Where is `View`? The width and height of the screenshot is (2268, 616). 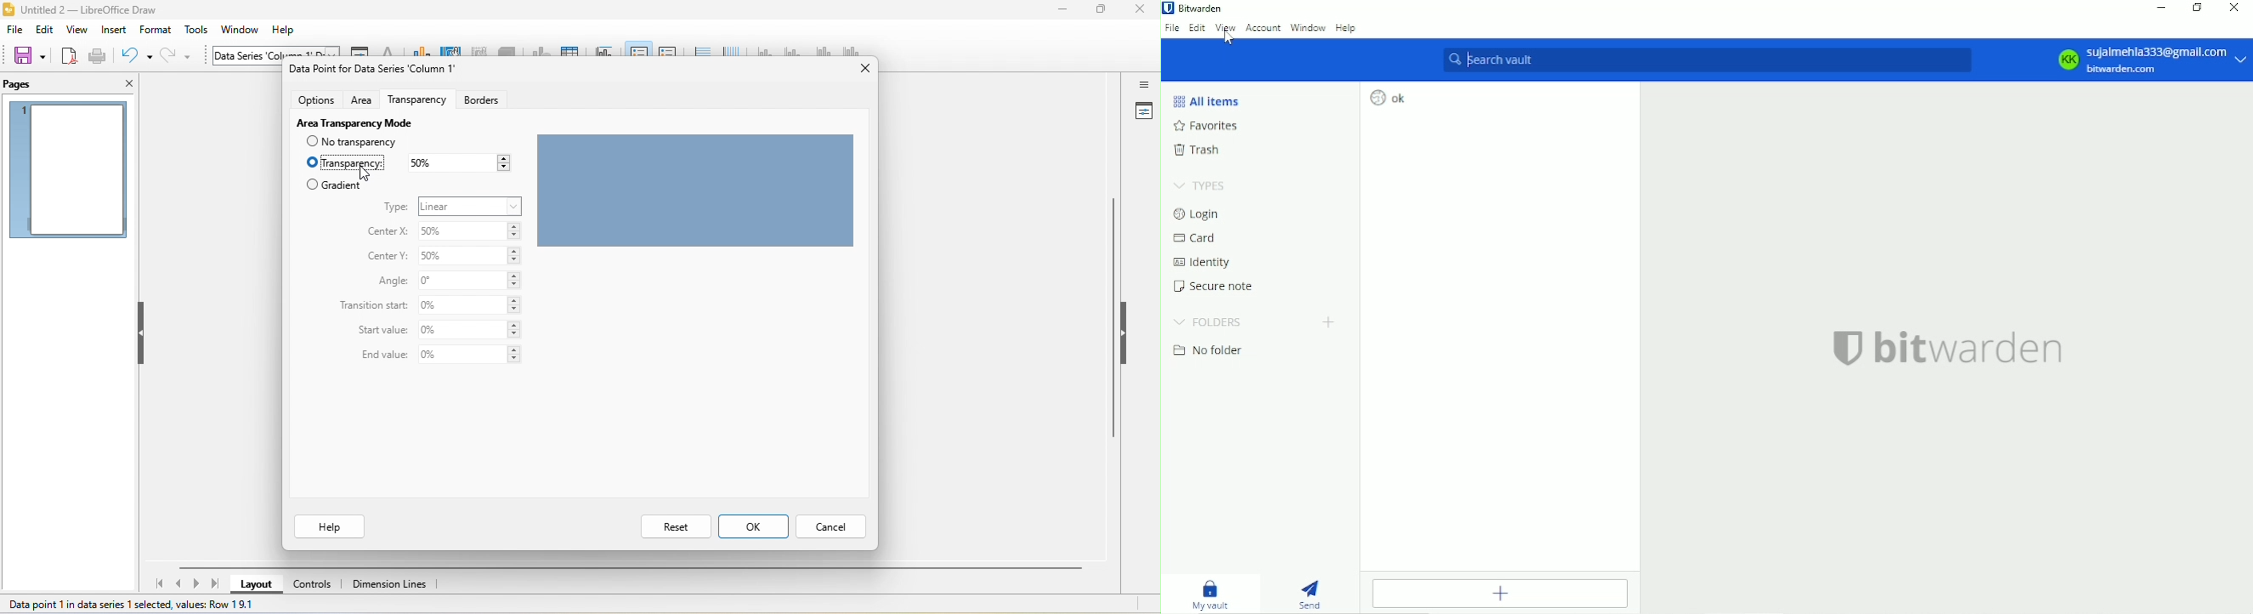 View is located at coordinates (1225, 27).